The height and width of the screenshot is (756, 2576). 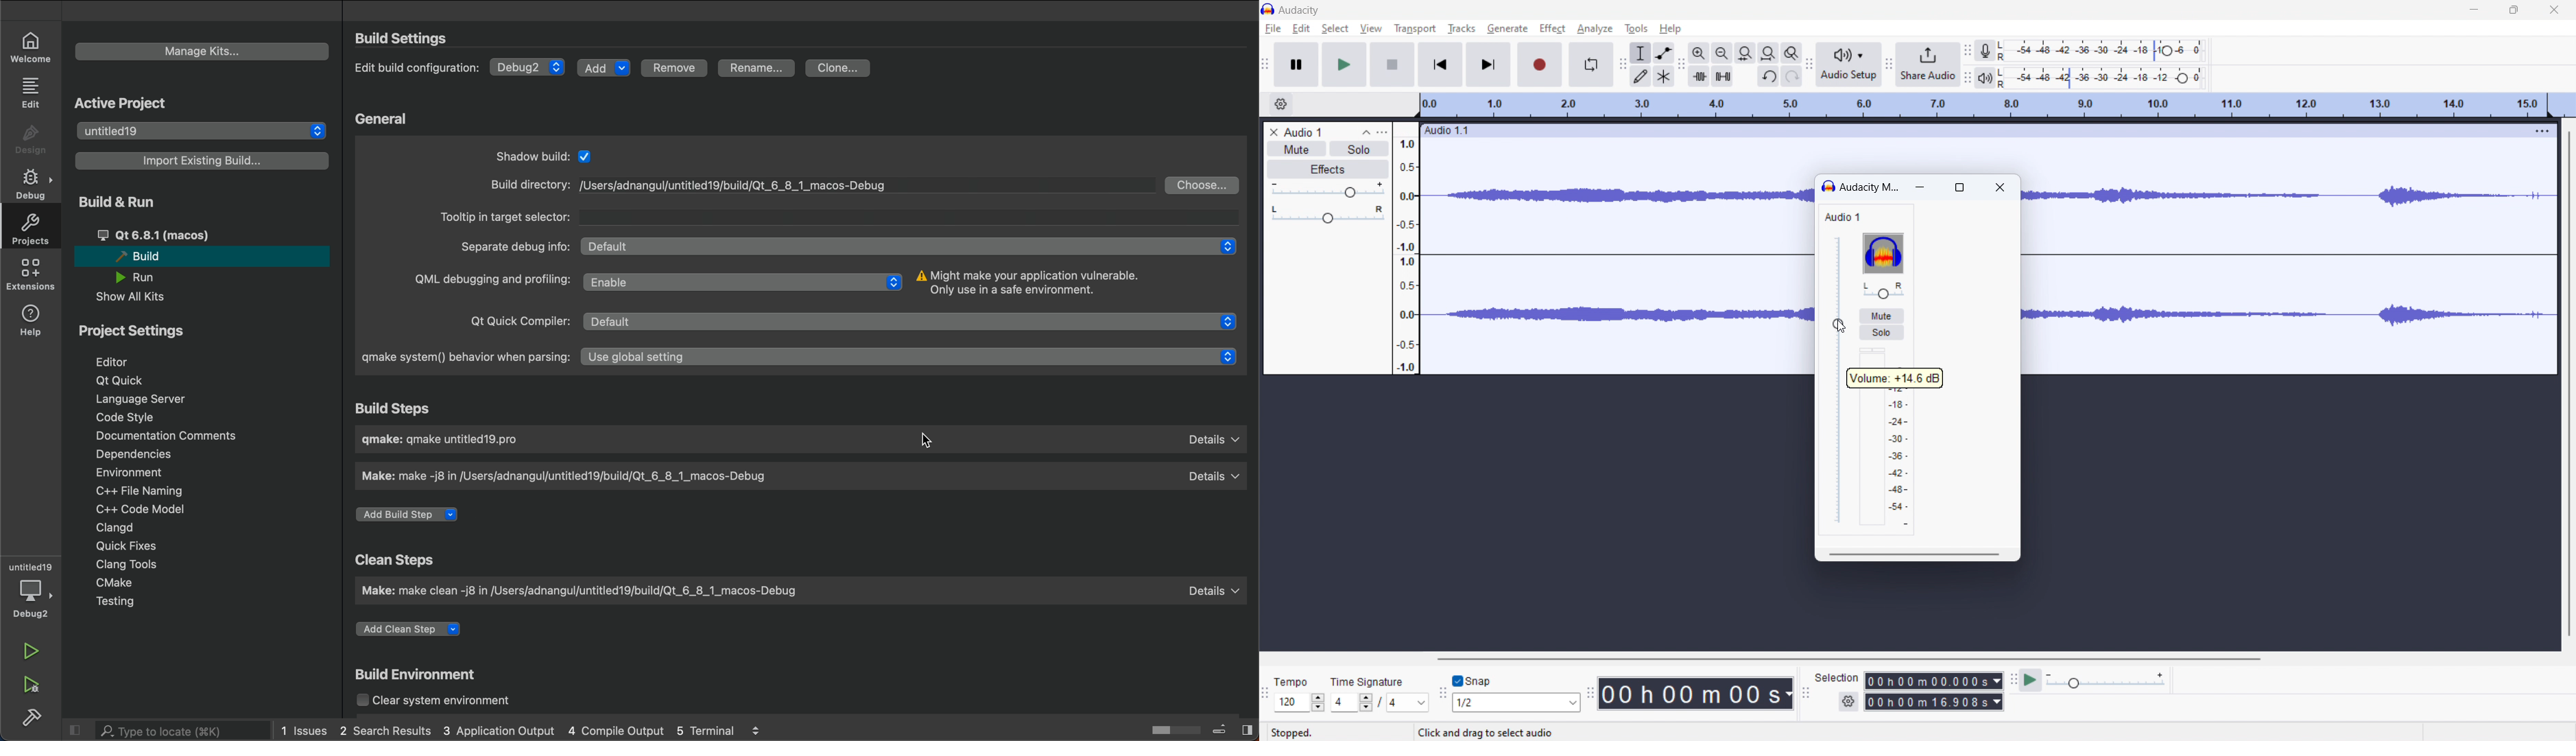 What do you see at coordinates (489, 443) in the screenshot?
I see `qmake` at bounding box center [489, 443].